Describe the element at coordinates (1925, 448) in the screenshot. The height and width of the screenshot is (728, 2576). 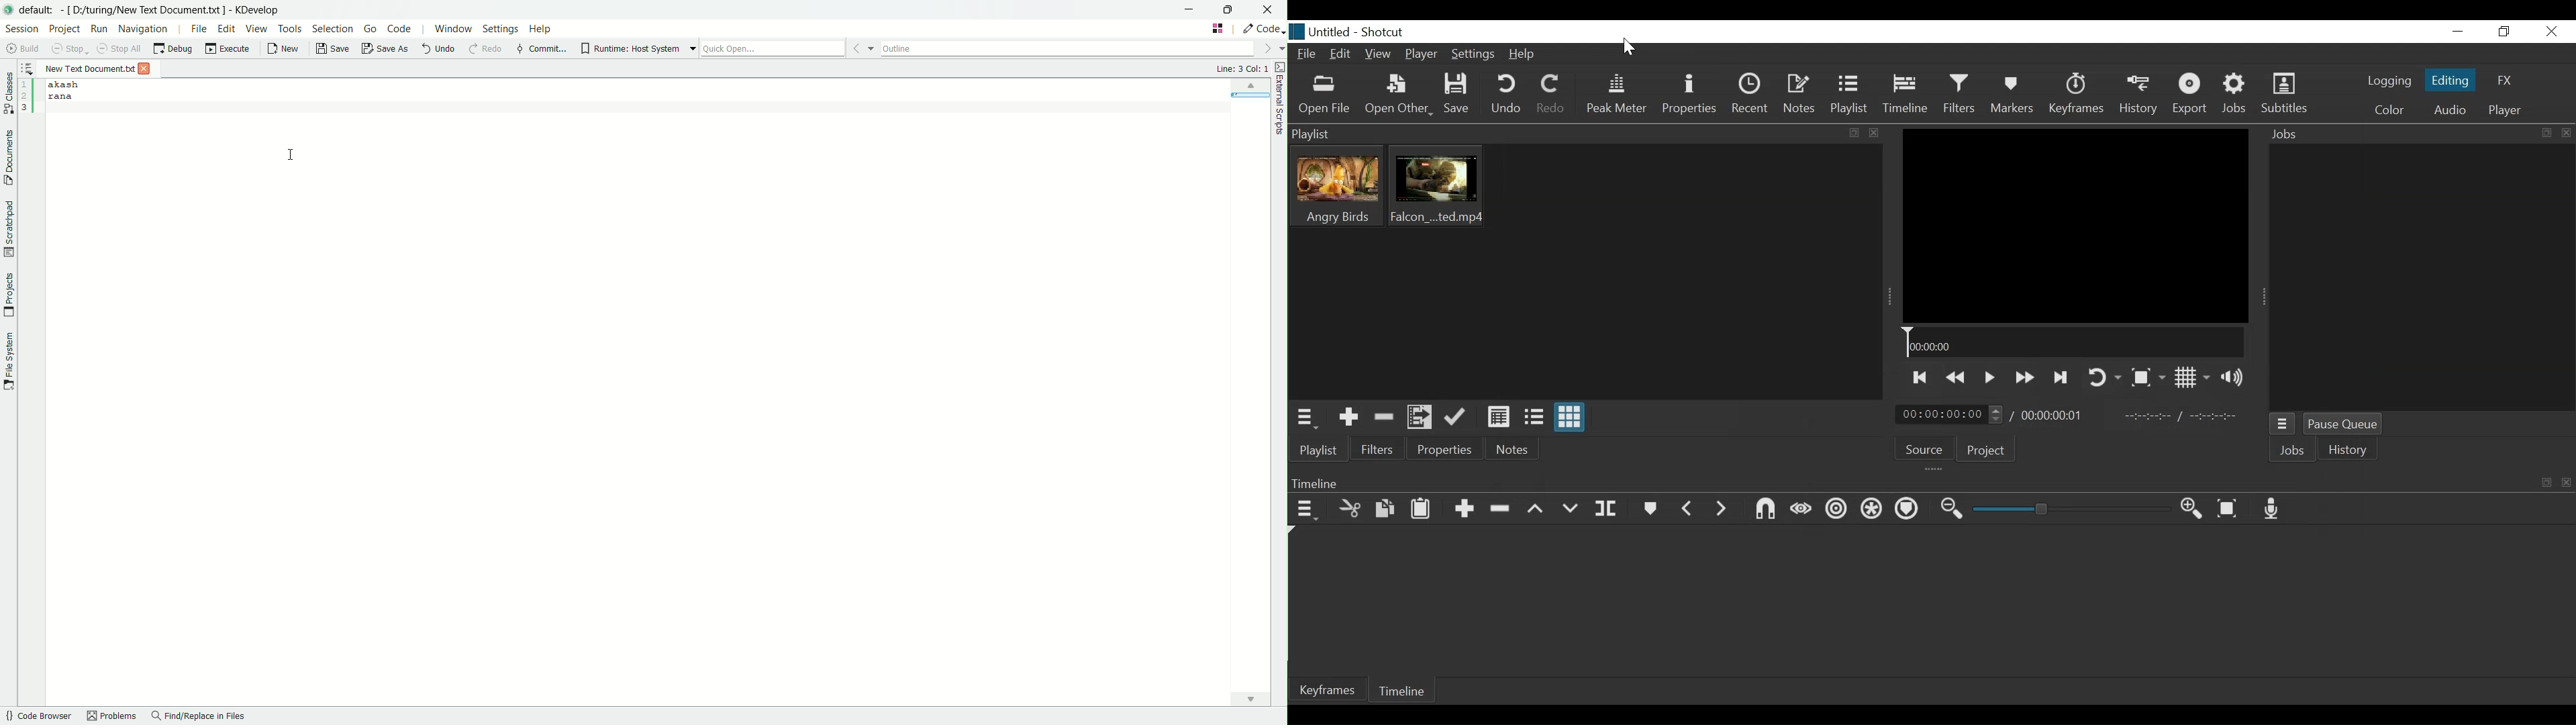
I see `Source` at that location.